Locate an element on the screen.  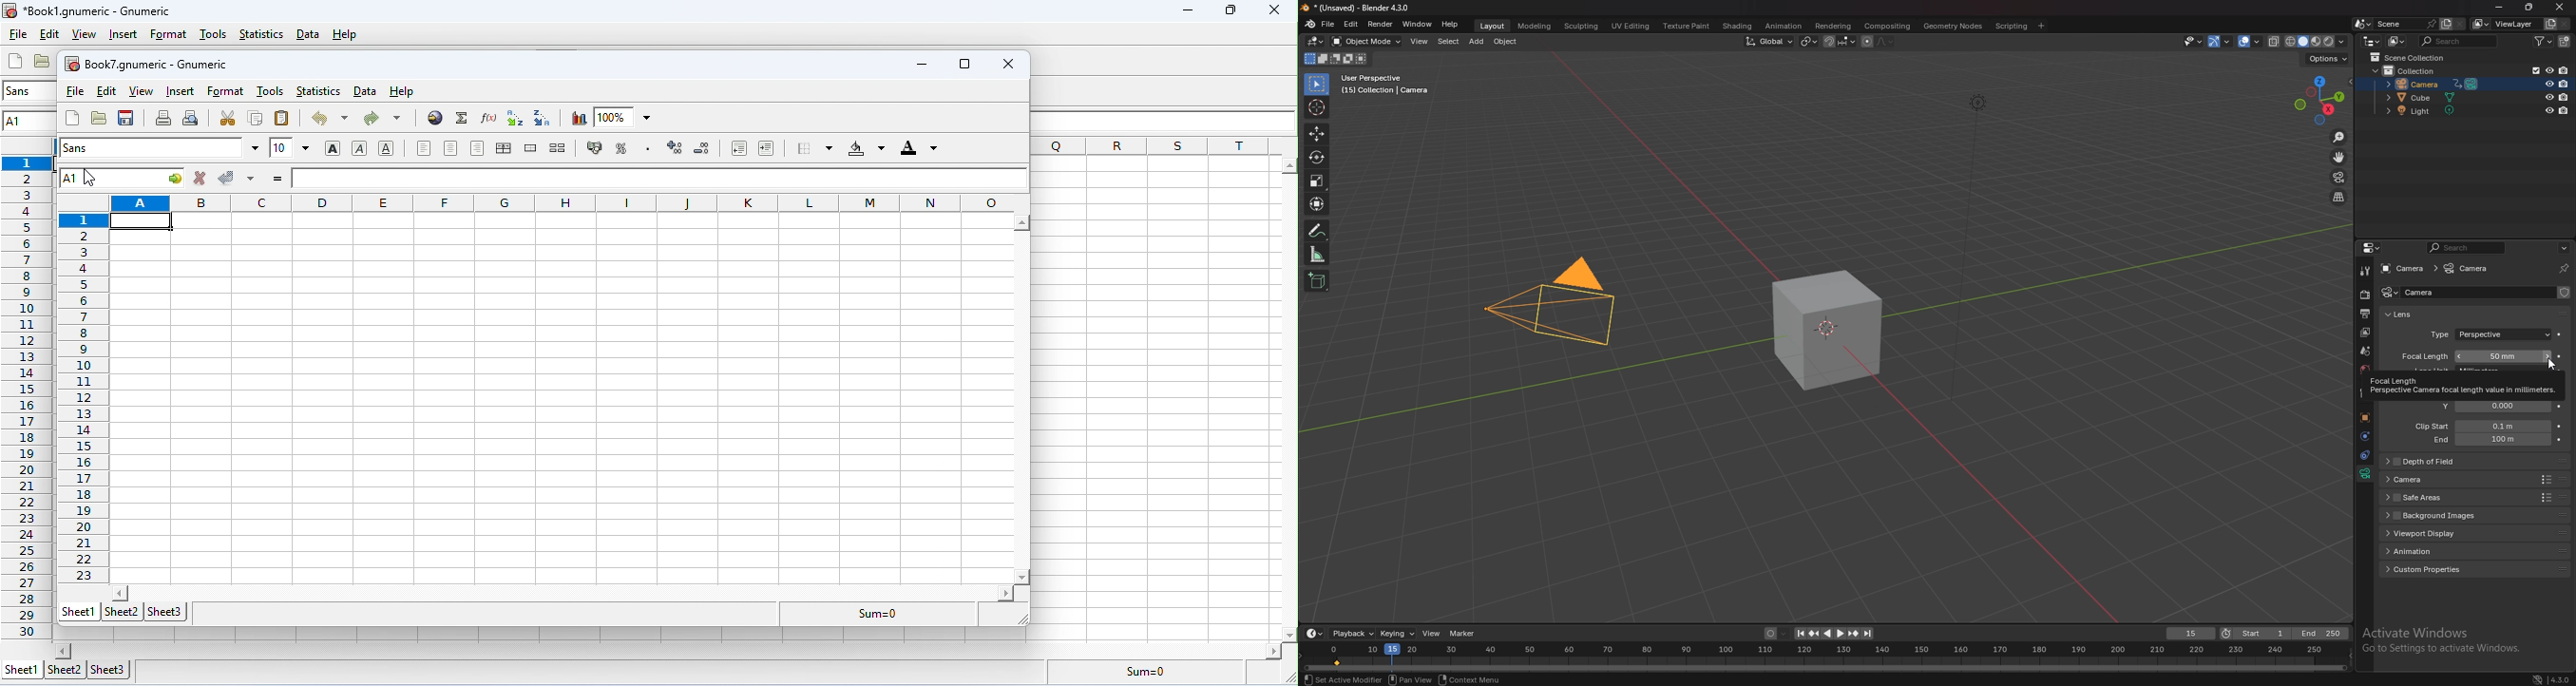
formula is located at coordinates (1142, 670).